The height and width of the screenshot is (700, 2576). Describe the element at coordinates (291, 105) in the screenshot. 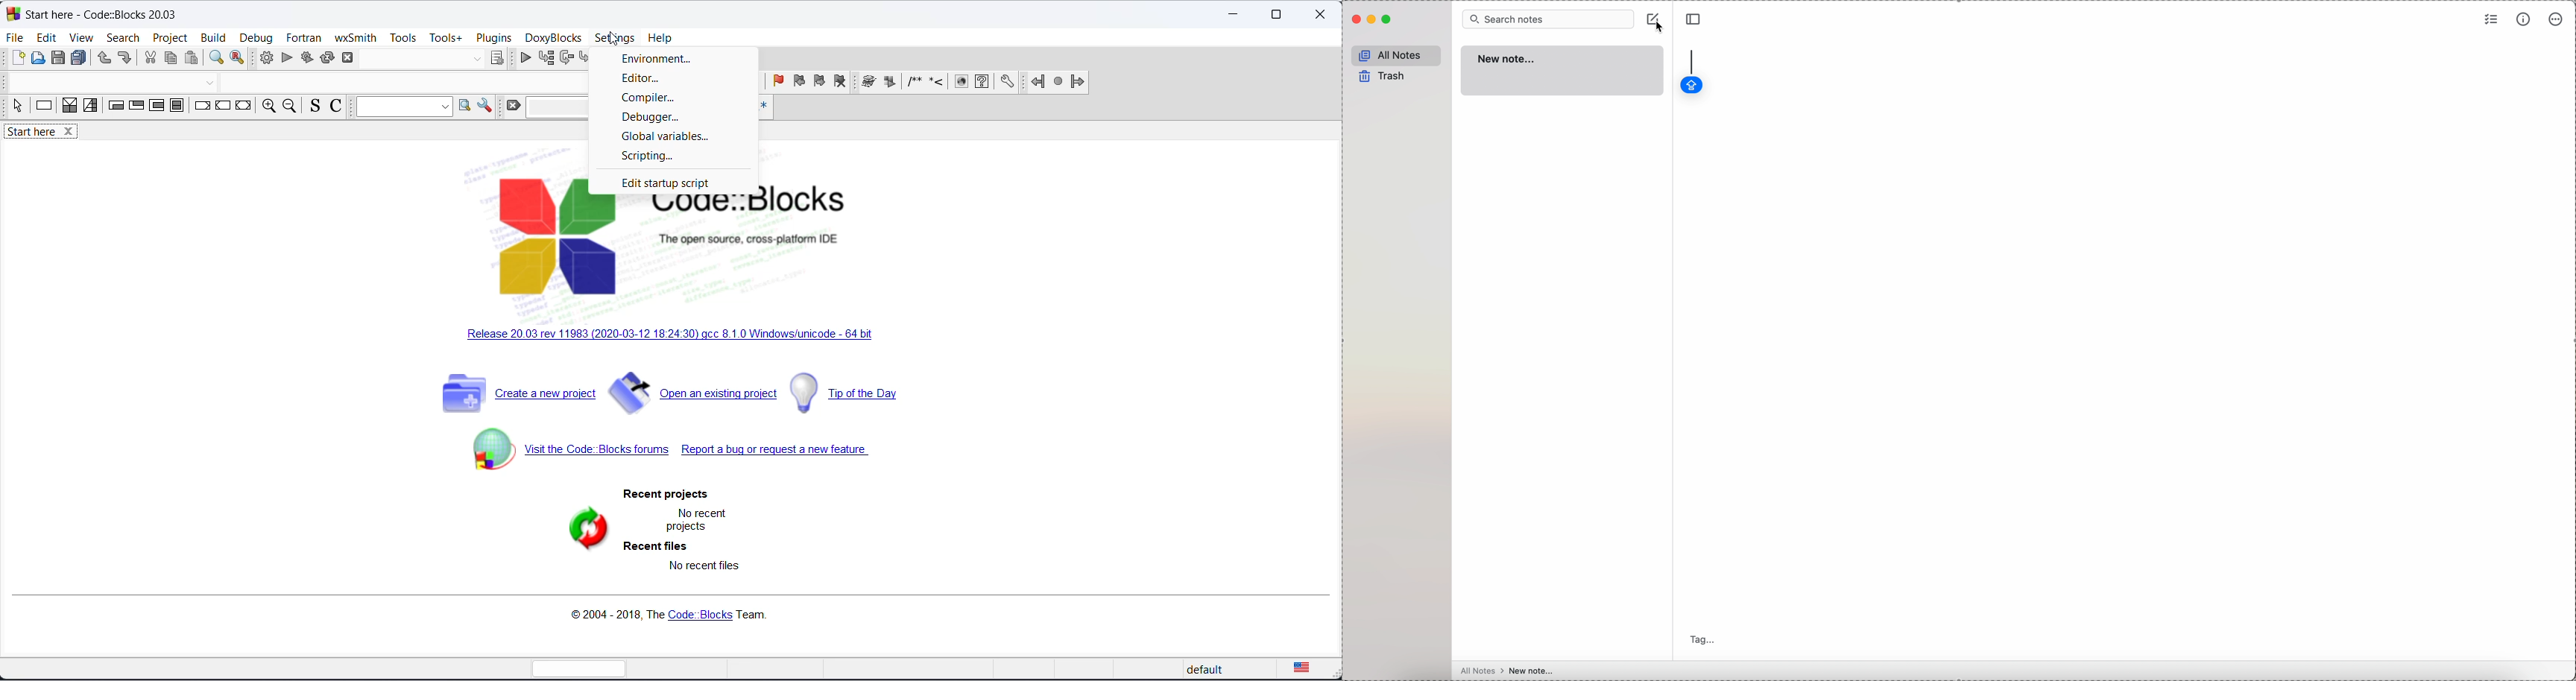

I see `zoom out` at that location.